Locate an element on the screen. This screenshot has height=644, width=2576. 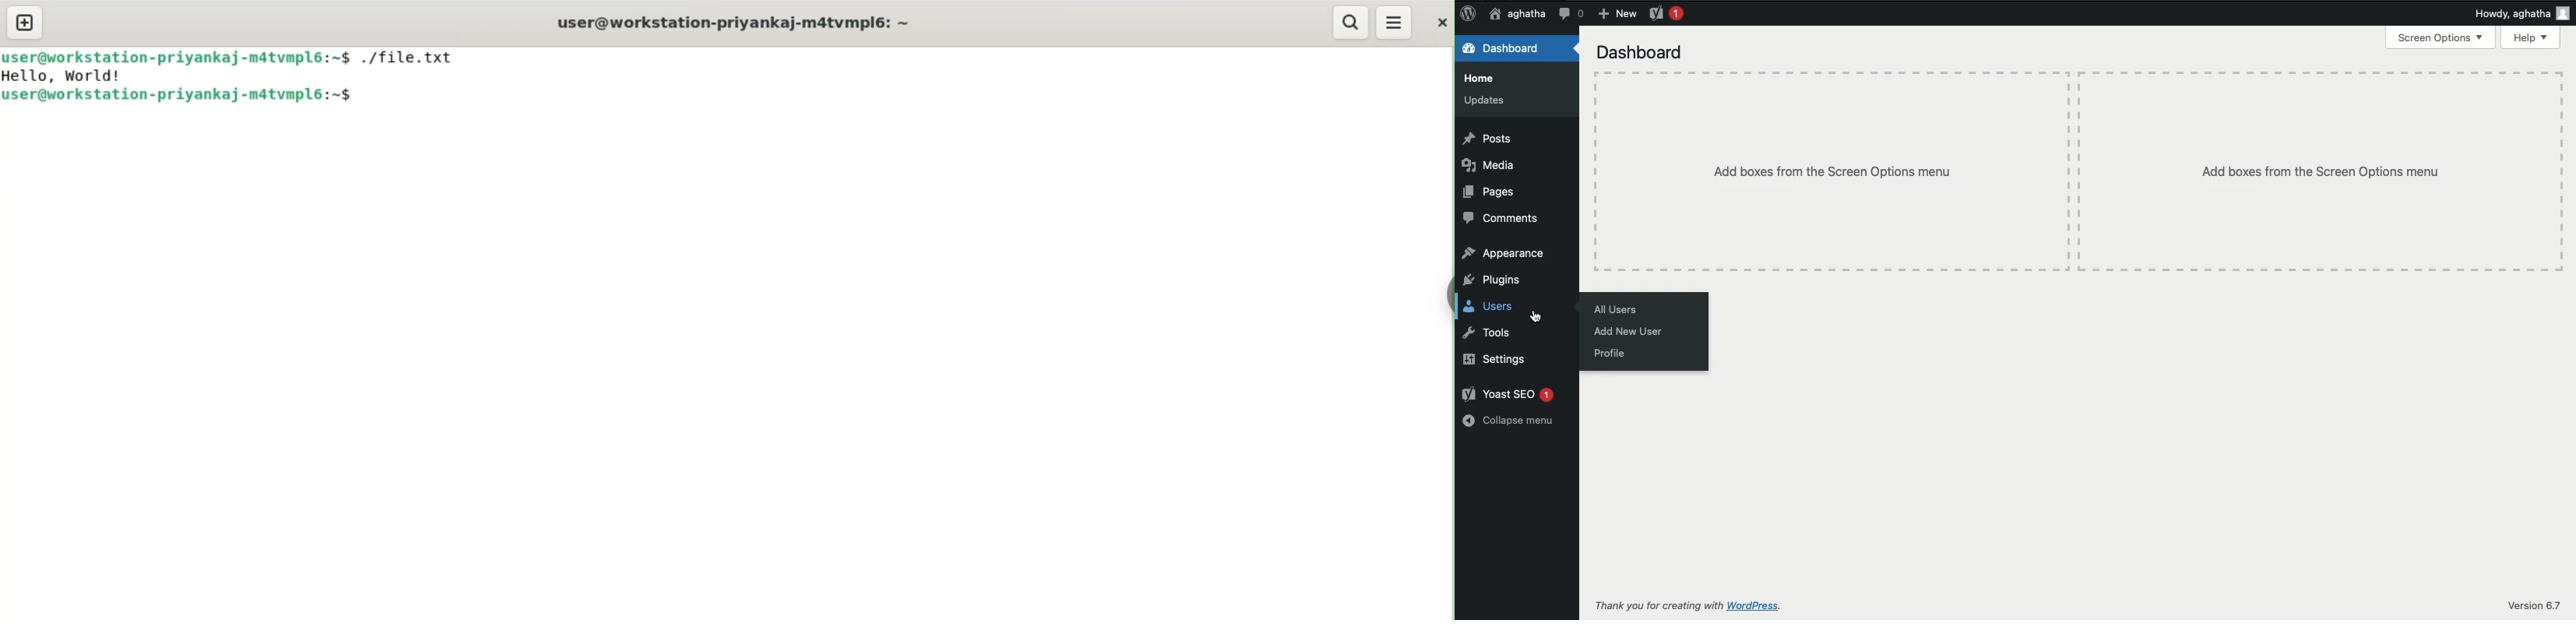
Comments is located at coordinates (1500, 217).